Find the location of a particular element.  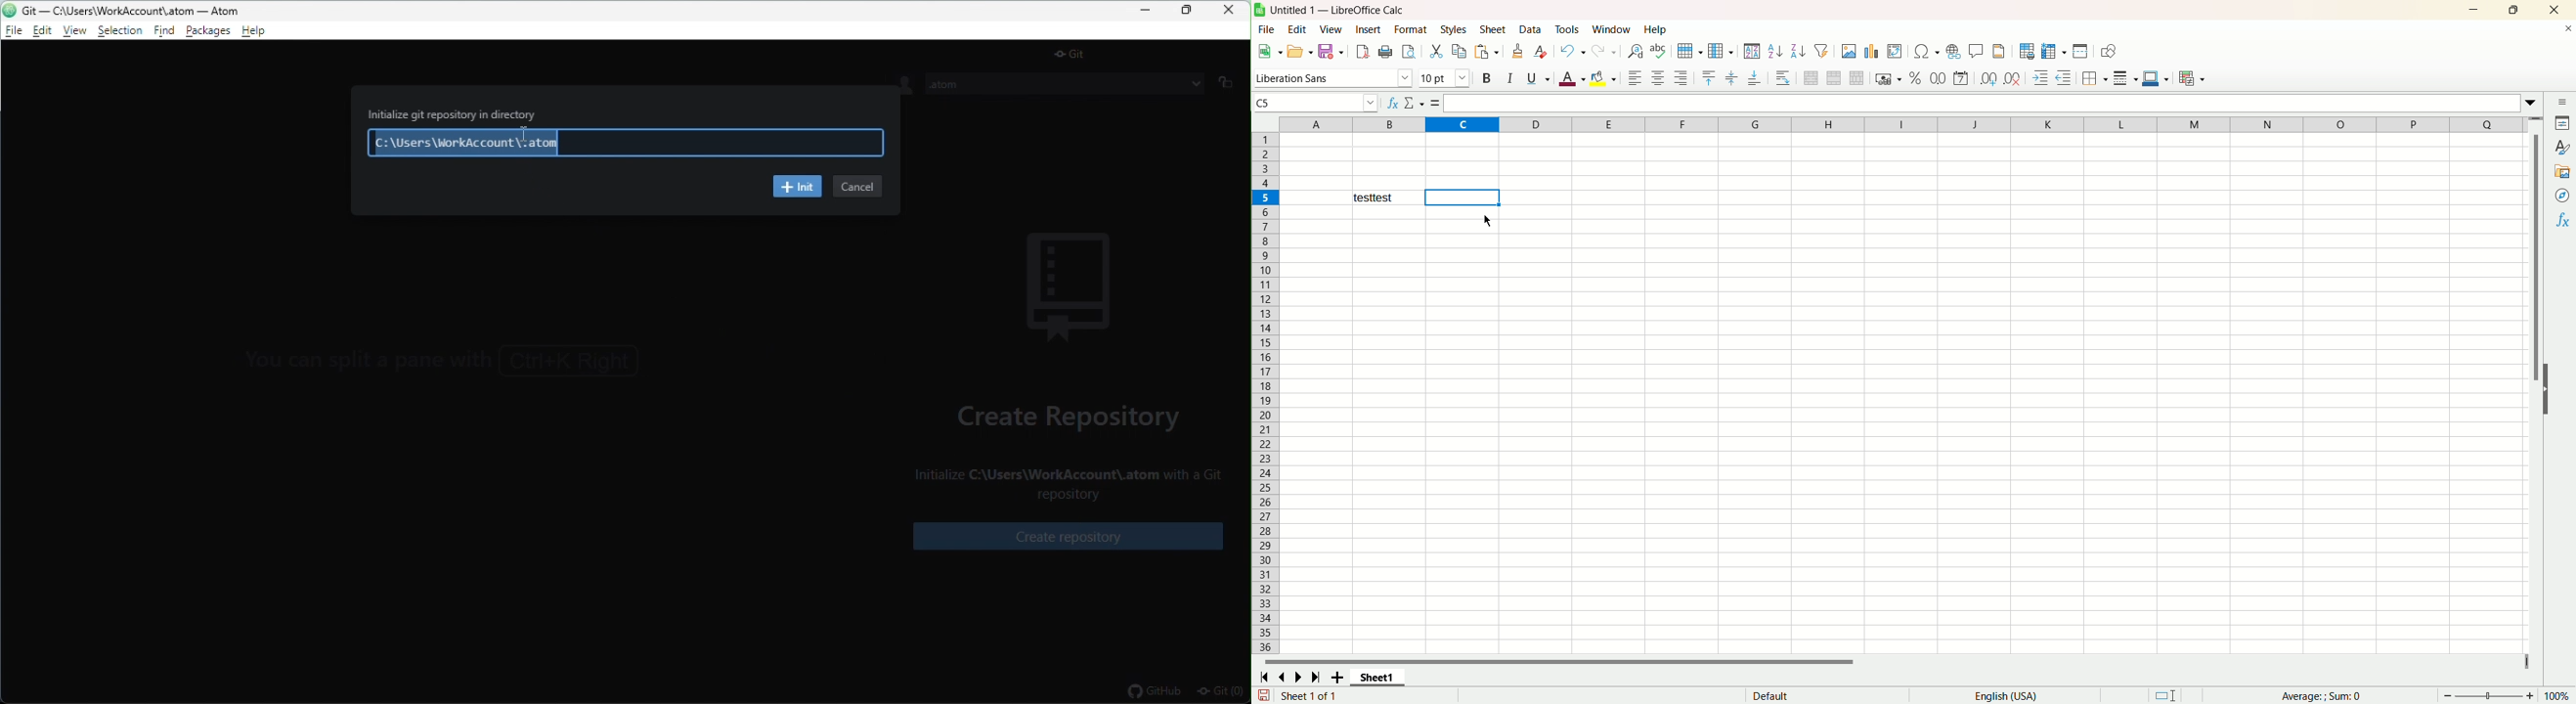

styles is located at coordinates (1454, 30).